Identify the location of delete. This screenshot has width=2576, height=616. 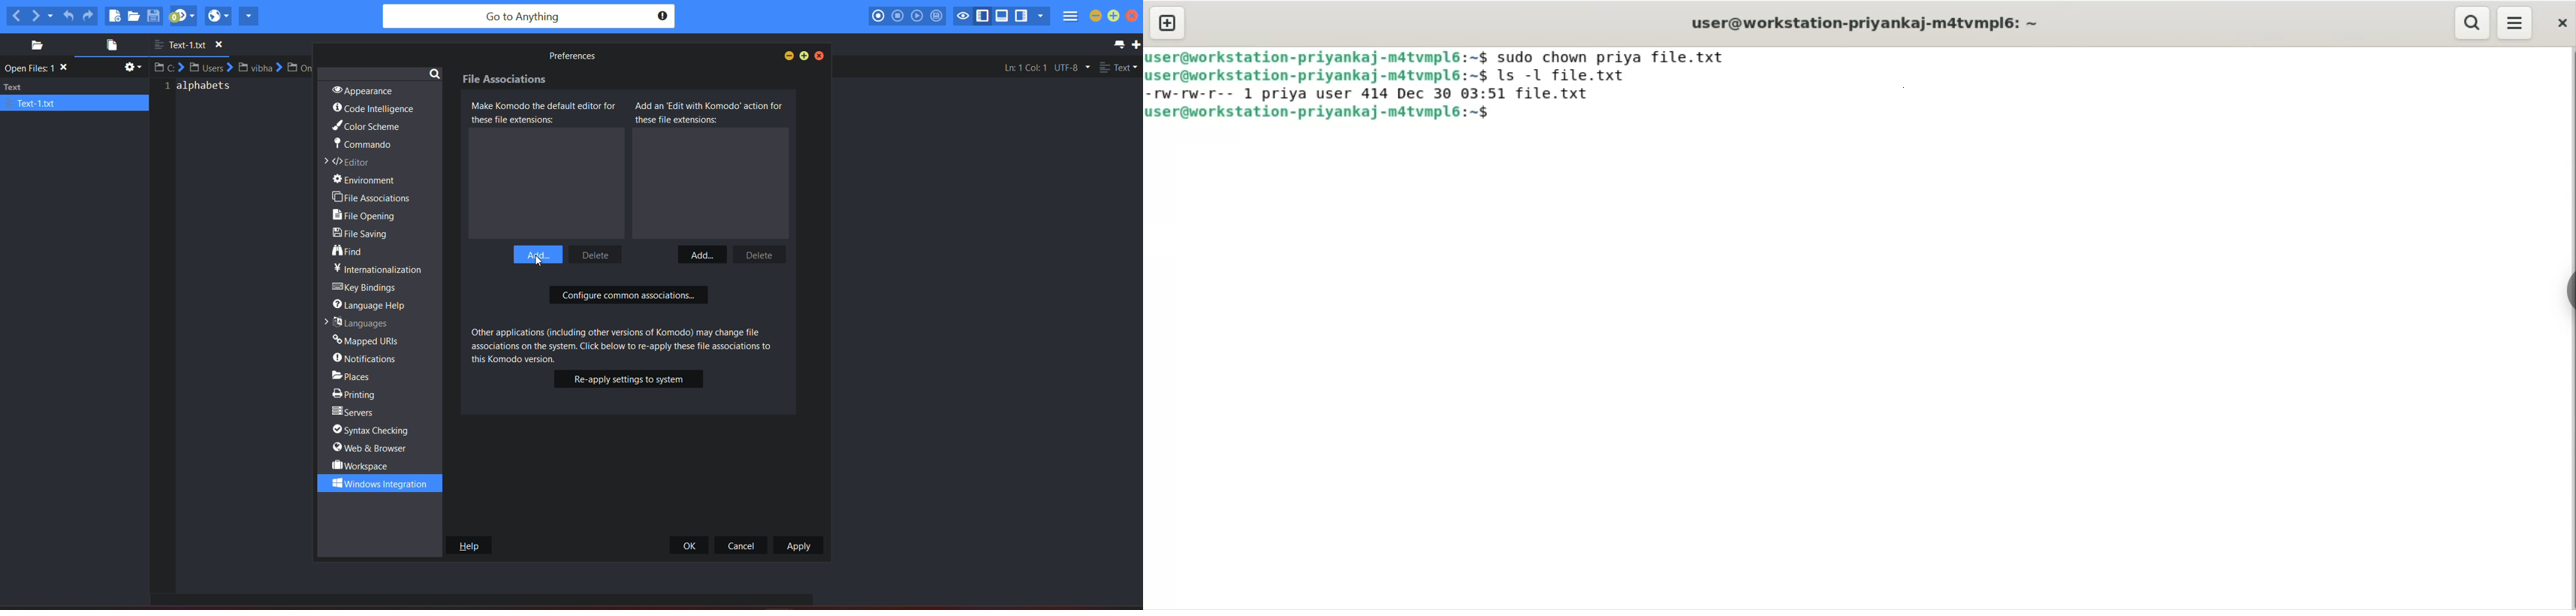
(757, 254).